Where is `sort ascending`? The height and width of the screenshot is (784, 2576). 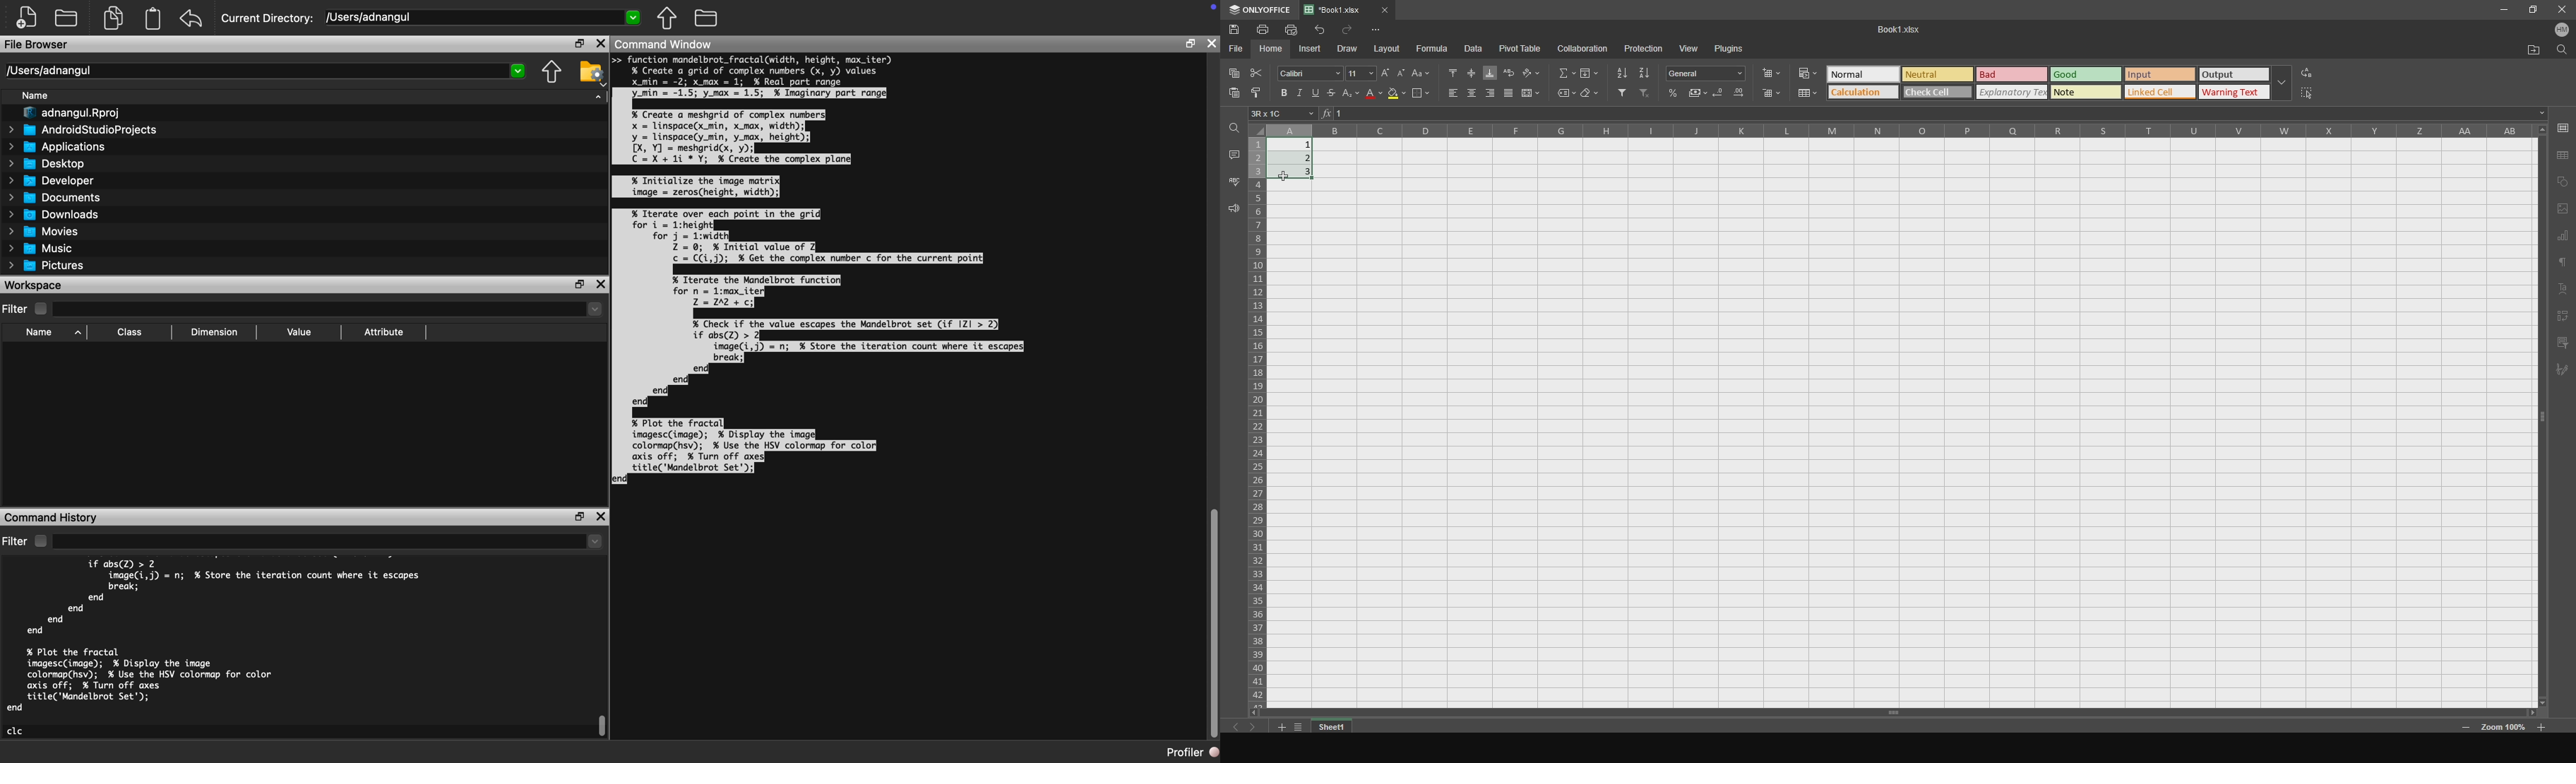 sort ascending is located at coordinates (1619, 71).